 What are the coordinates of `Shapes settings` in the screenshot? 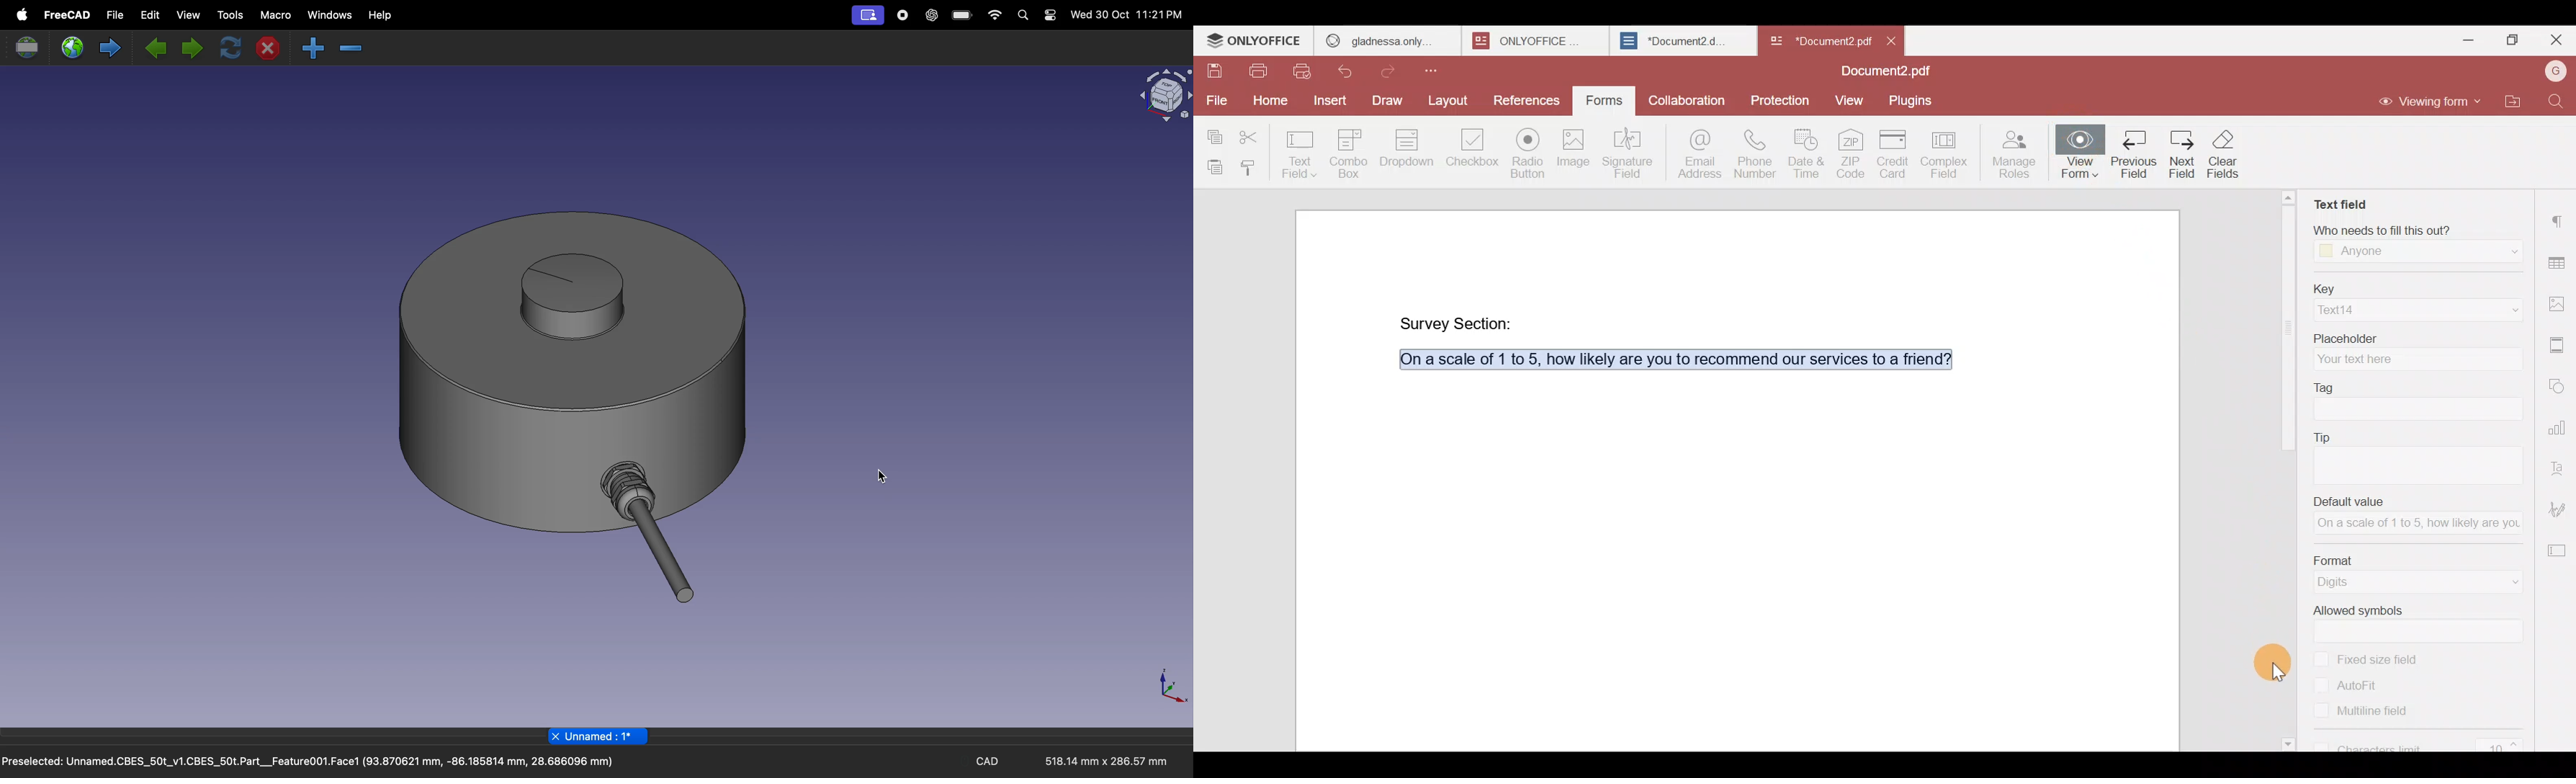 It's located at (2559, 385).